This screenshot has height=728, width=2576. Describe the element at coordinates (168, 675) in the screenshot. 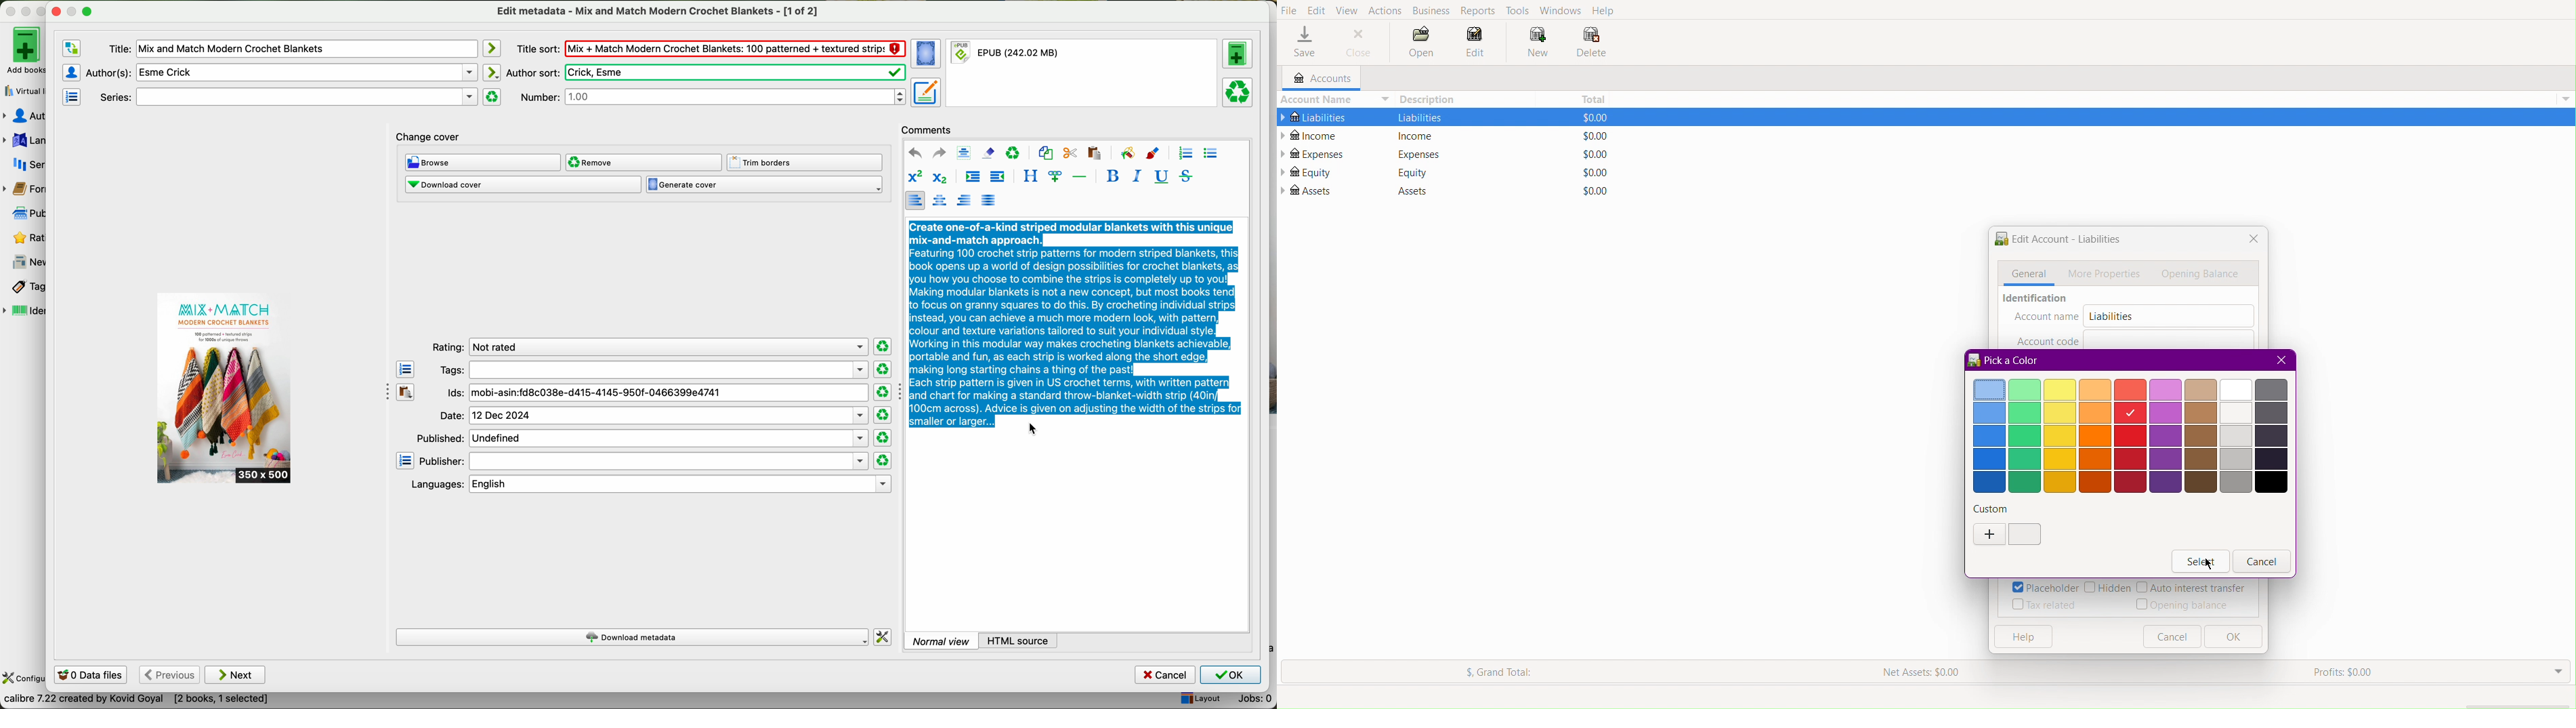

I see `previous` at that location.